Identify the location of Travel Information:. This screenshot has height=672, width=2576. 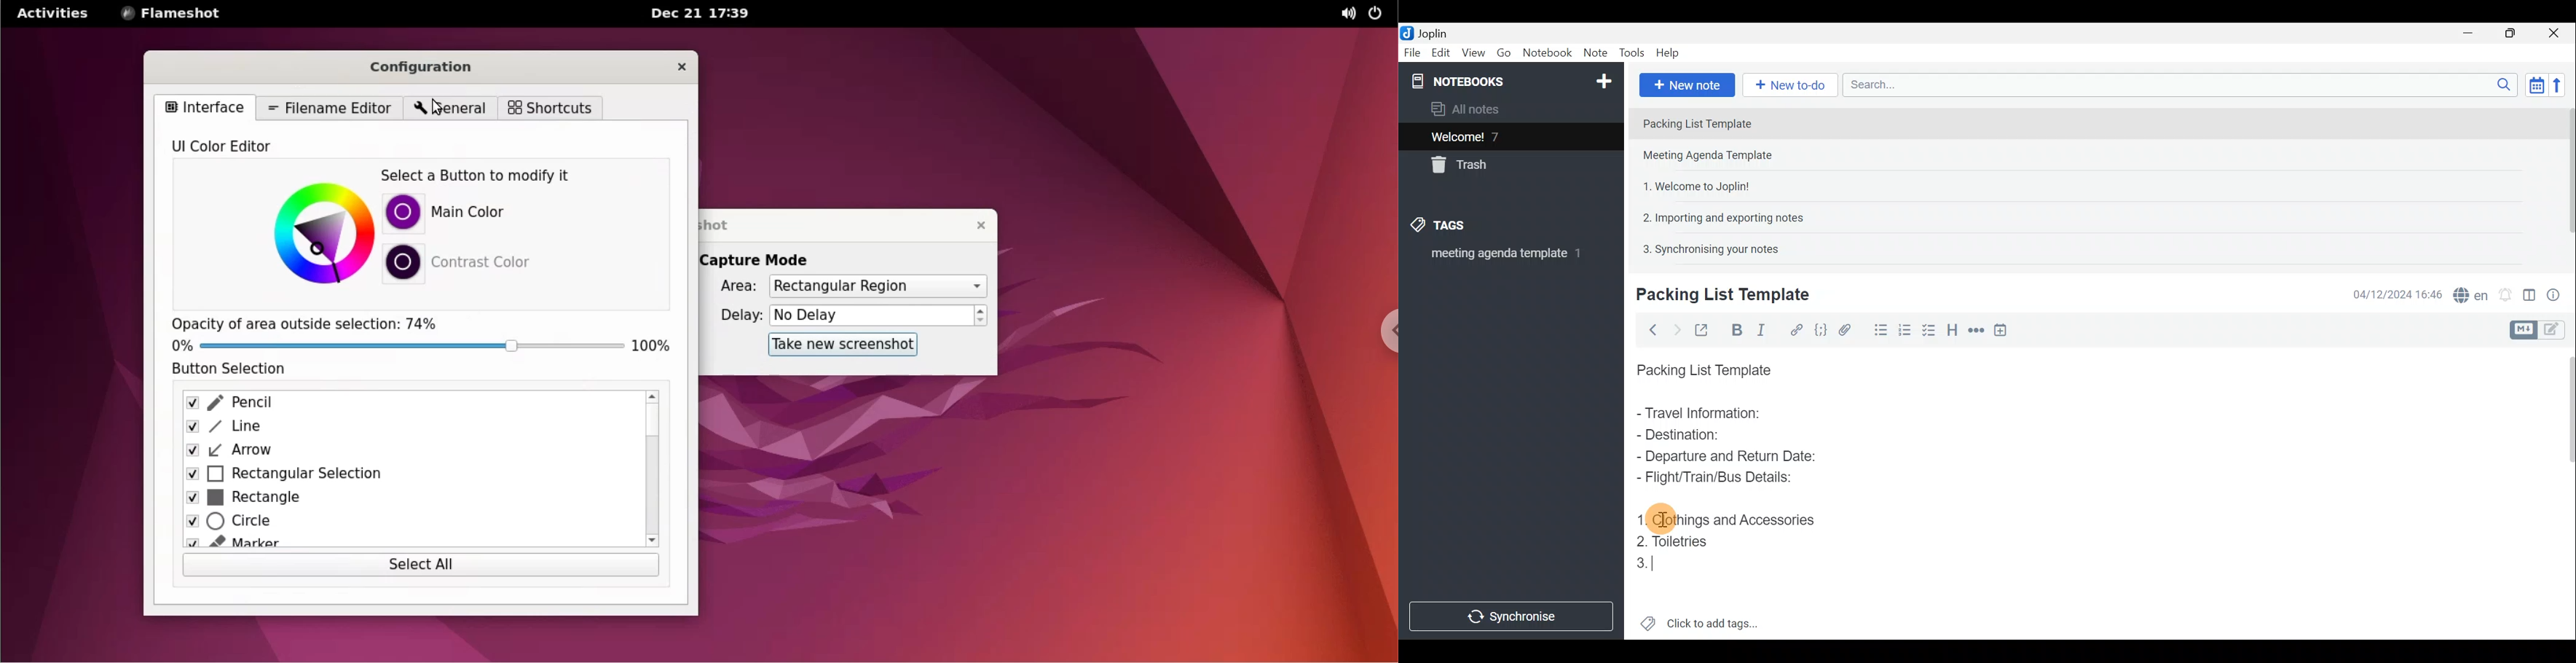
(1709, 414).